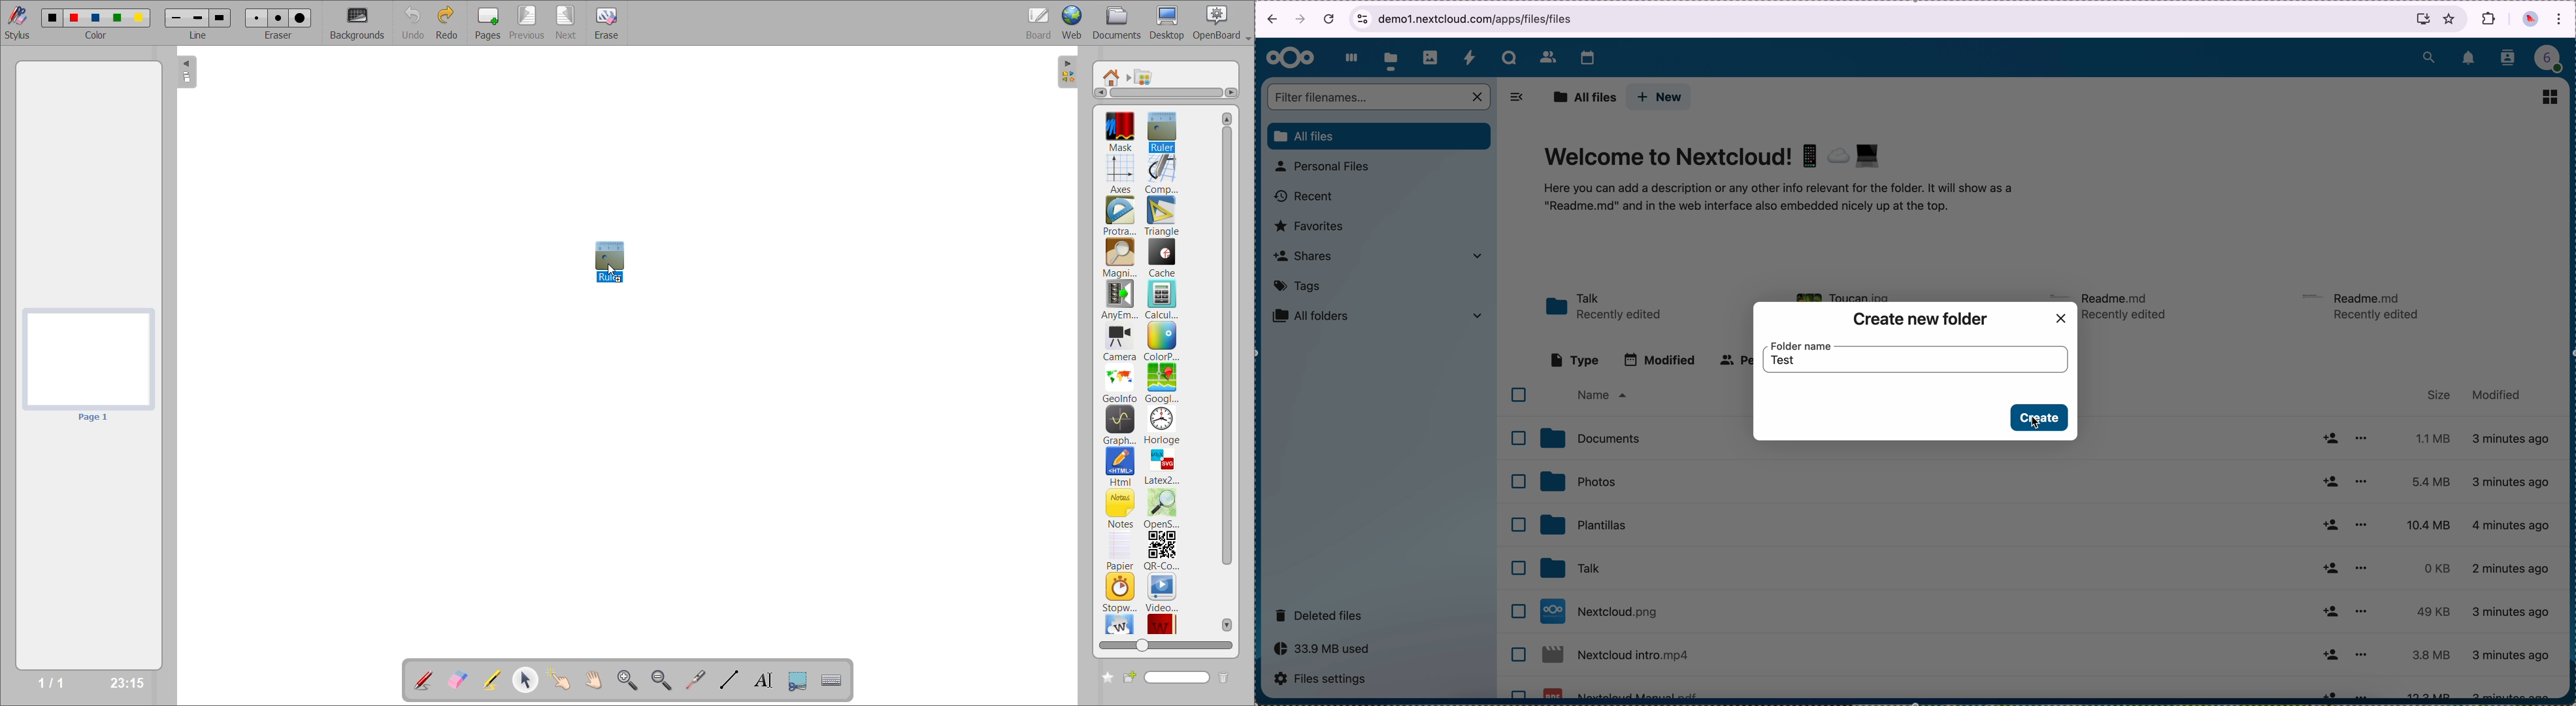  Describe the element at coordinates (1584, 98) in the screenshot. I see `all files` at that location.